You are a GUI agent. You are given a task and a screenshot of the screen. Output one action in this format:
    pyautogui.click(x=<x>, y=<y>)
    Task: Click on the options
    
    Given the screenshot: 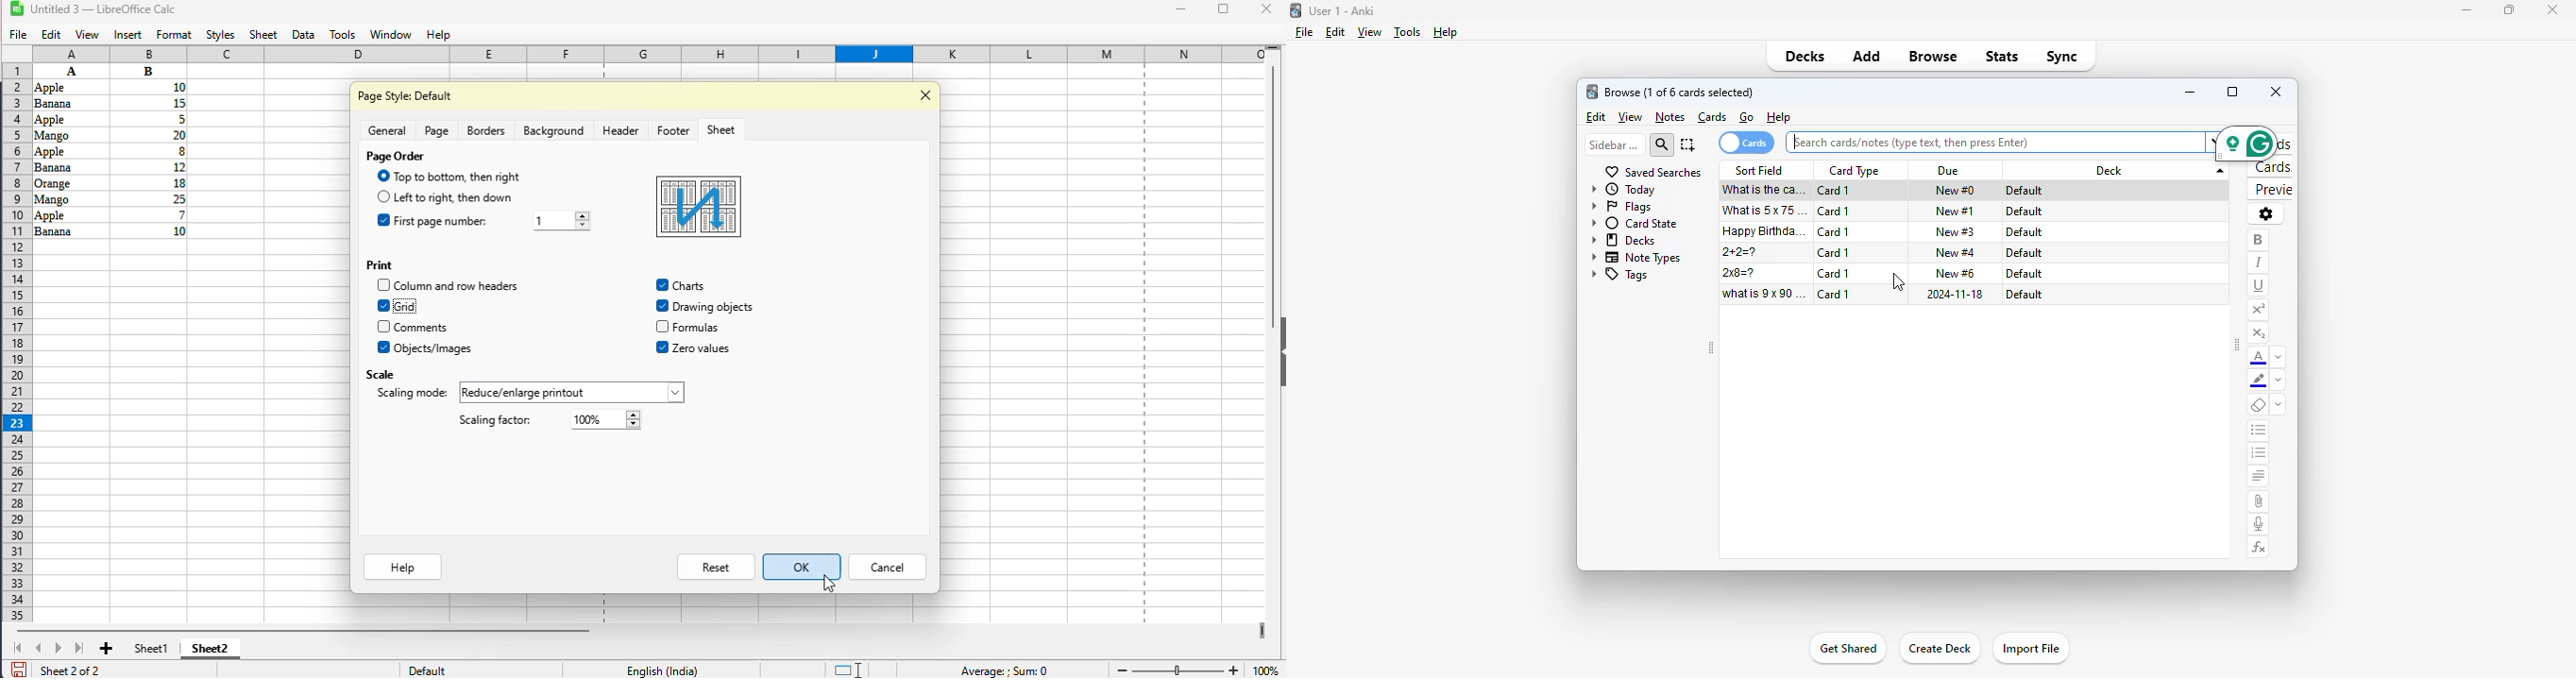 What is the action you would take?
    pyautogui.click(x=2265, y=213)
    